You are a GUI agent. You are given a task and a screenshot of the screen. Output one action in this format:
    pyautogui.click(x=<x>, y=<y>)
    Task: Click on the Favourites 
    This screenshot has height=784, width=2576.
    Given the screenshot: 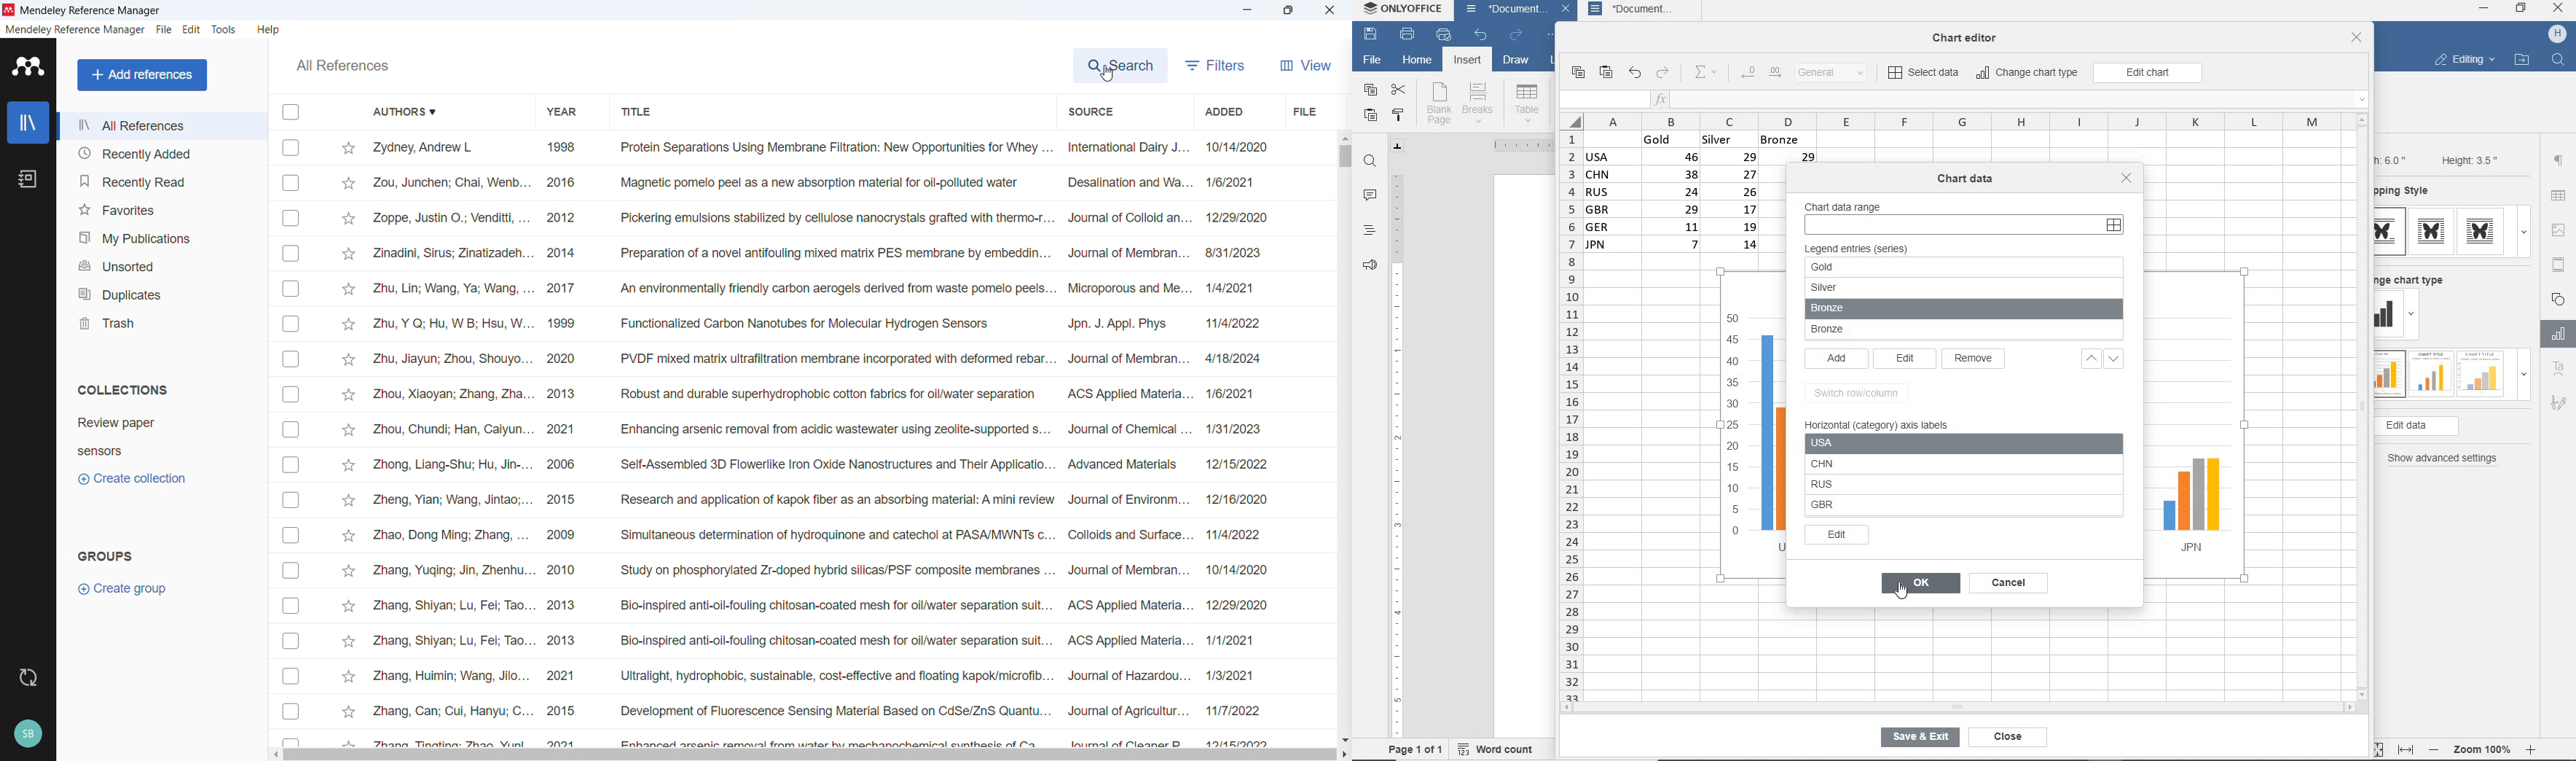 What is the action you would take?
    pyautogui.click(x=161, y=208)
    